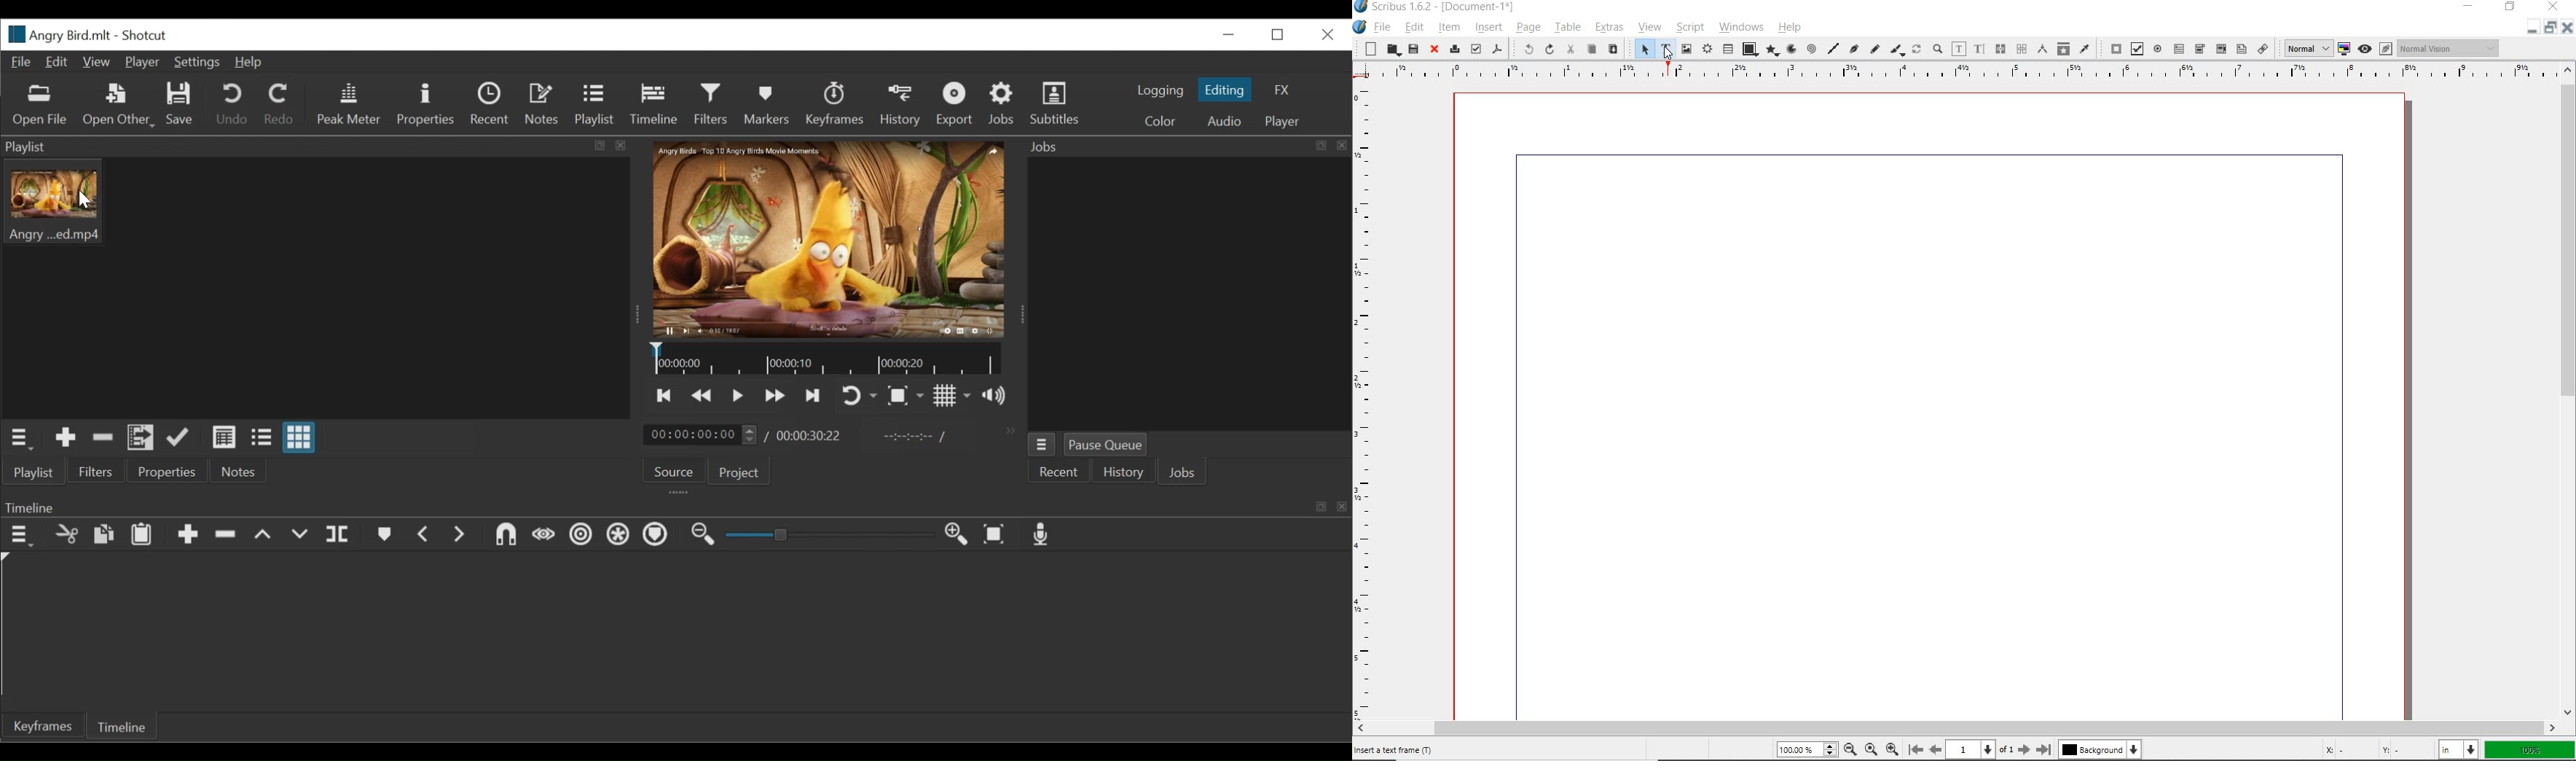  I want to click on save as pdf, so click(1497, 49).